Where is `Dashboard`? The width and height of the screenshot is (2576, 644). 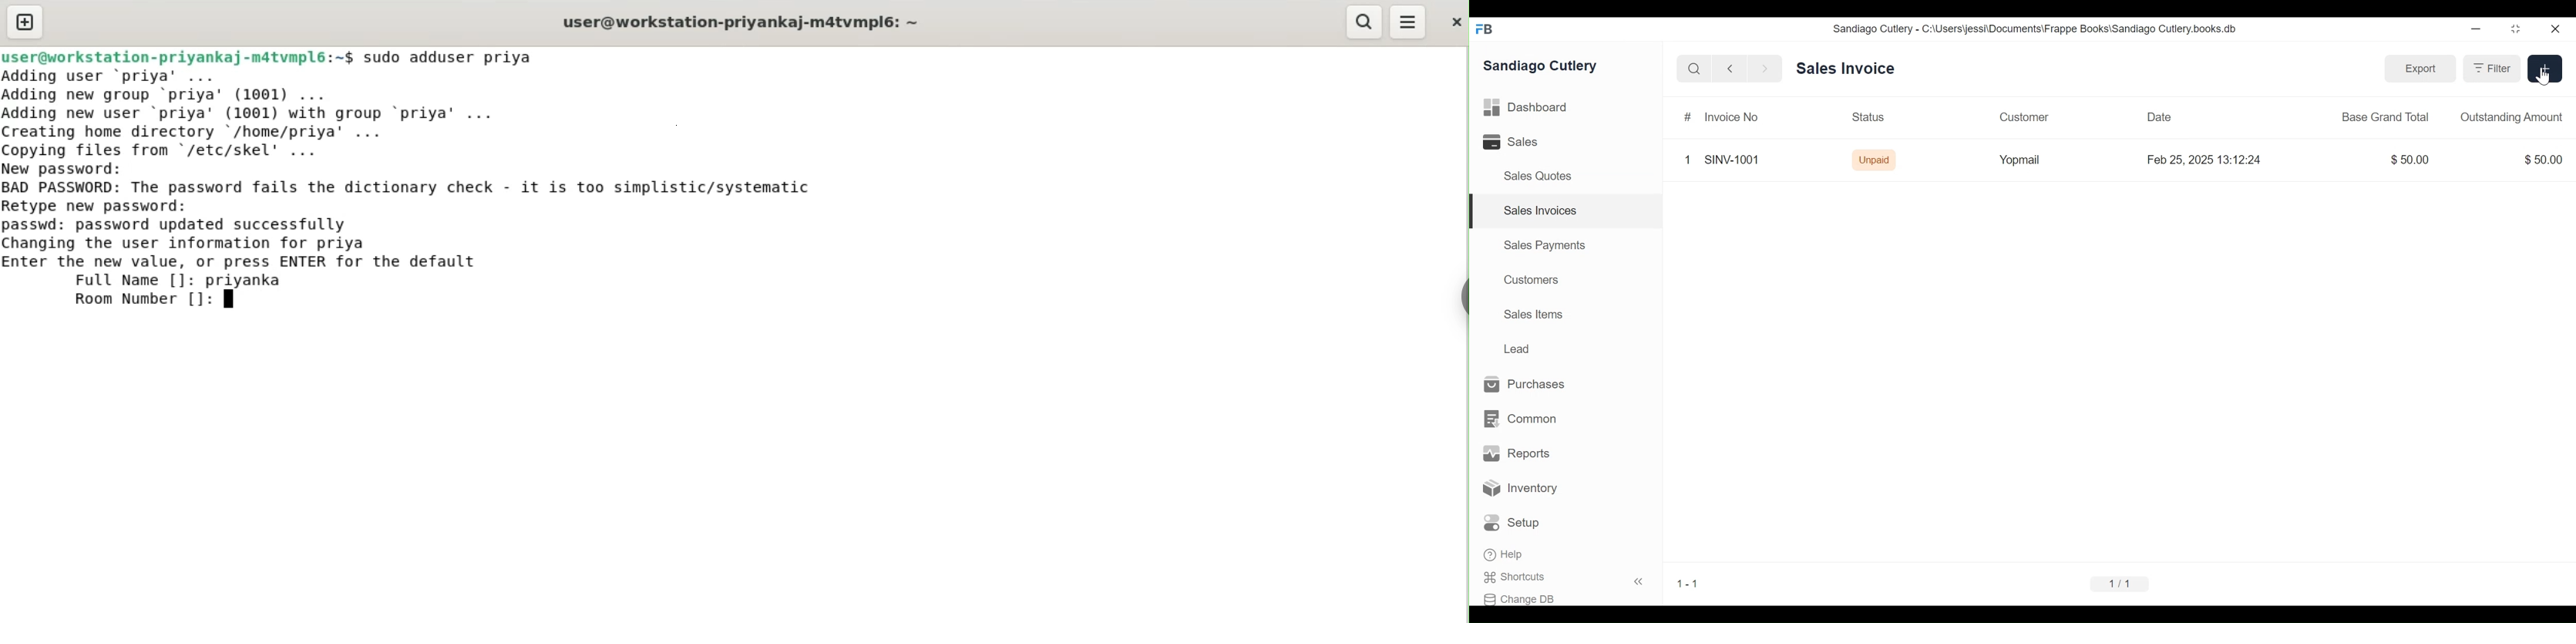 Dashboard is located at coordinates (1526, 106).